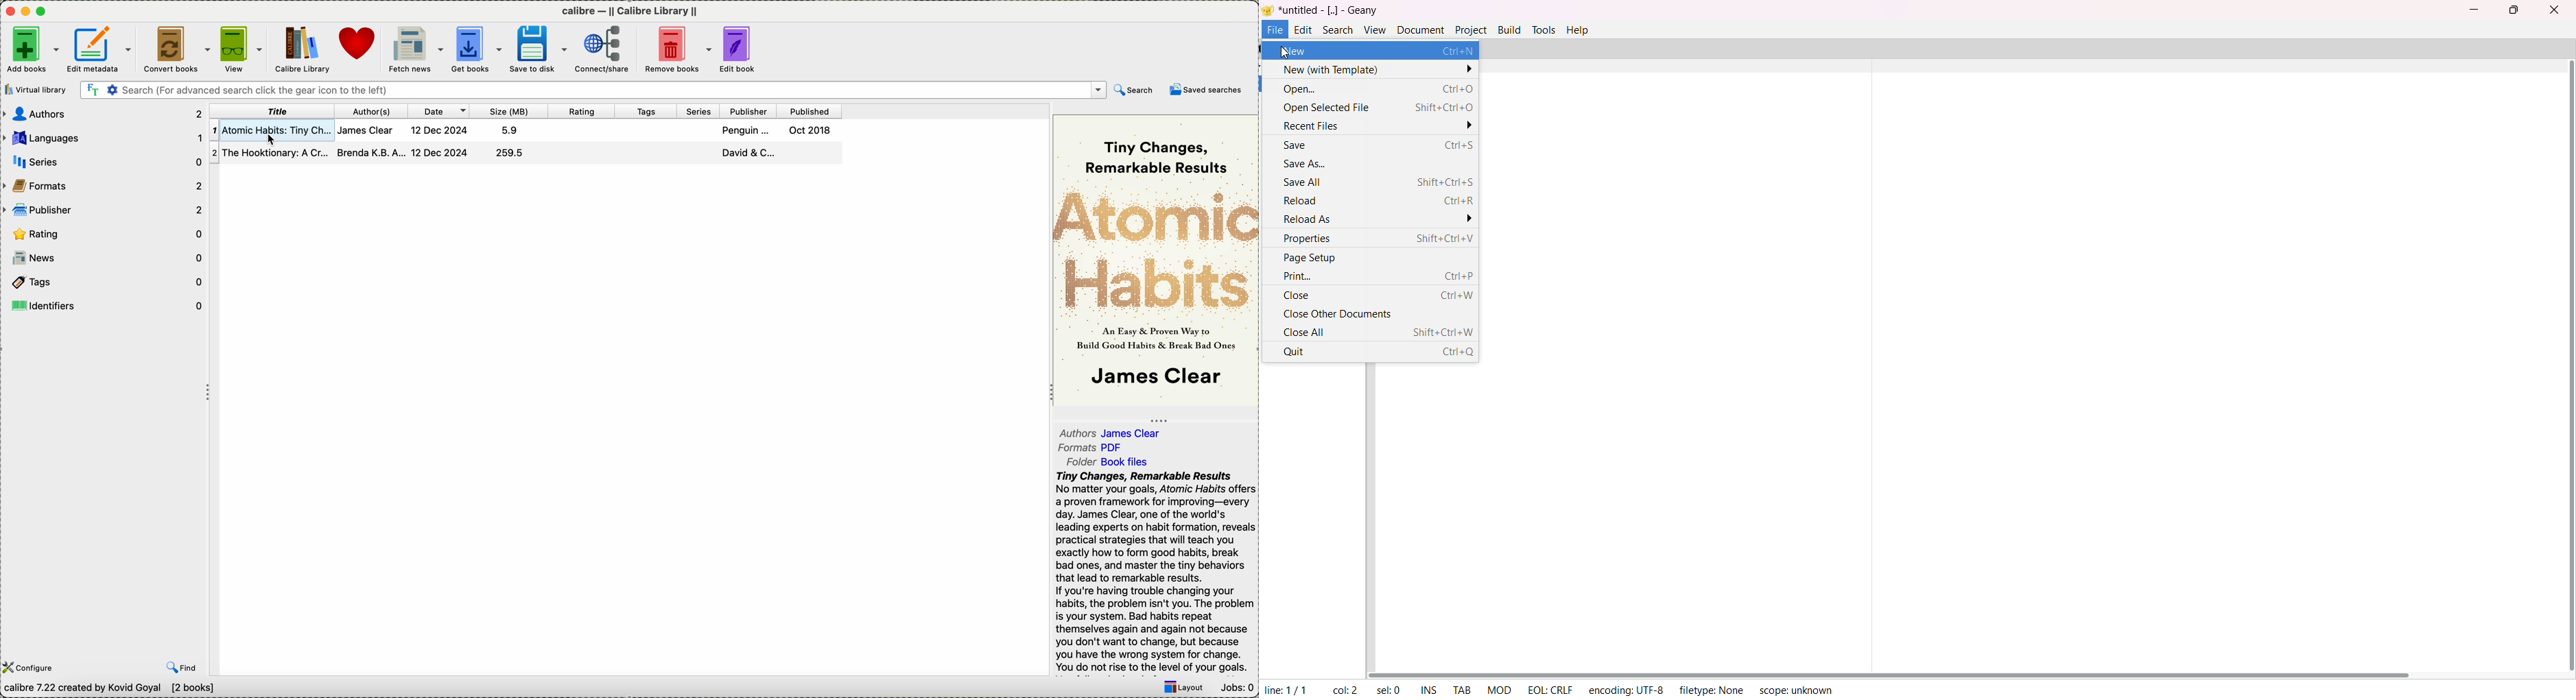 The height and width of the screenshot is (700, 2576). I want to click on save Ctrl+s, so click(1378, 143).